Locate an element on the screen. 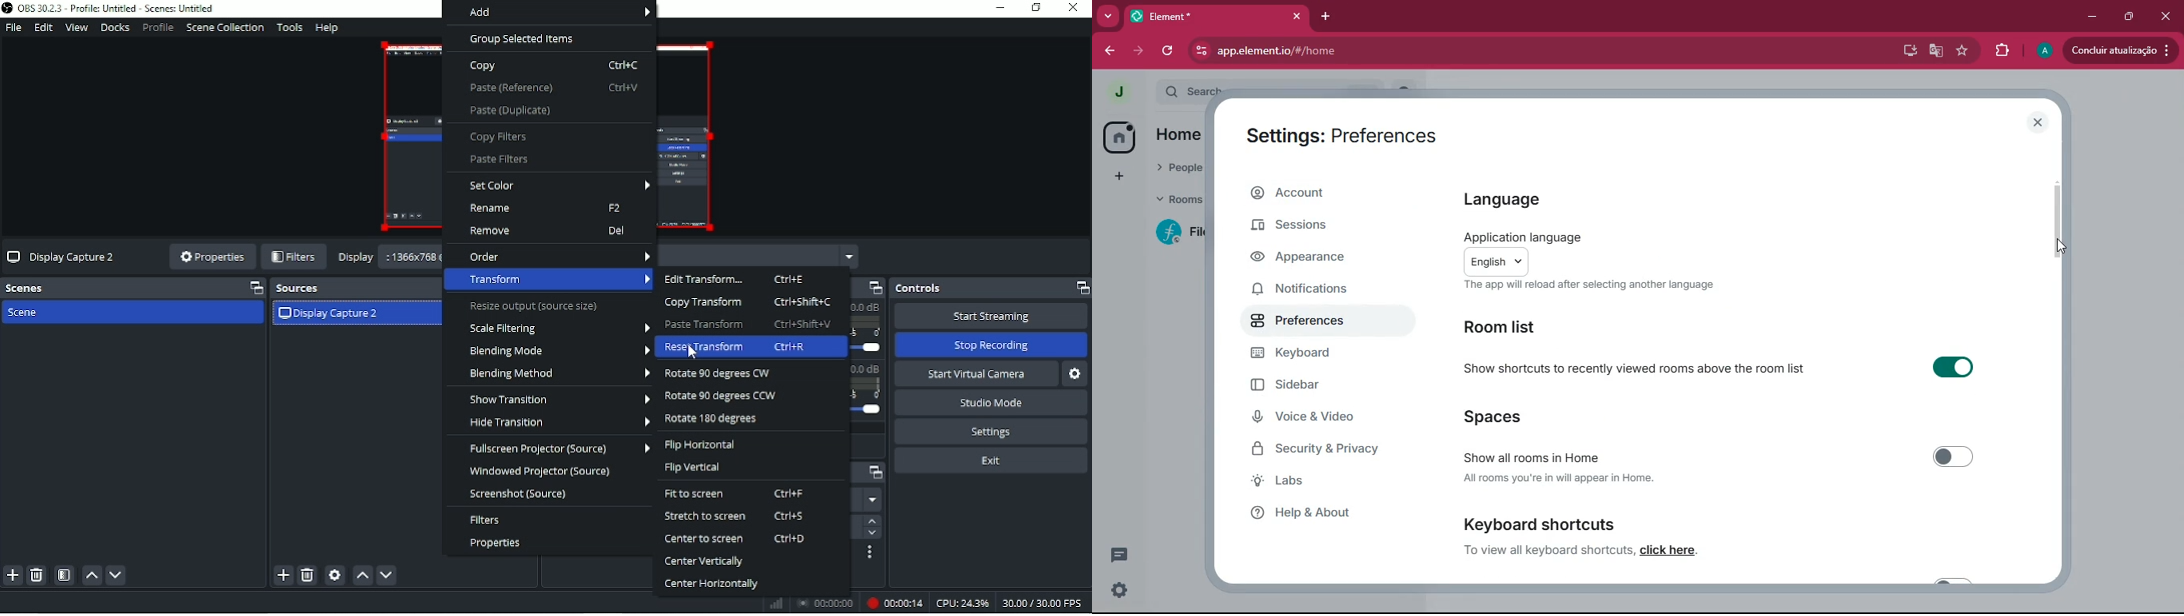  OBS 30.2.3 - Profile: Untitled - Scenes: Untitled is located at coordinates (121, 8).